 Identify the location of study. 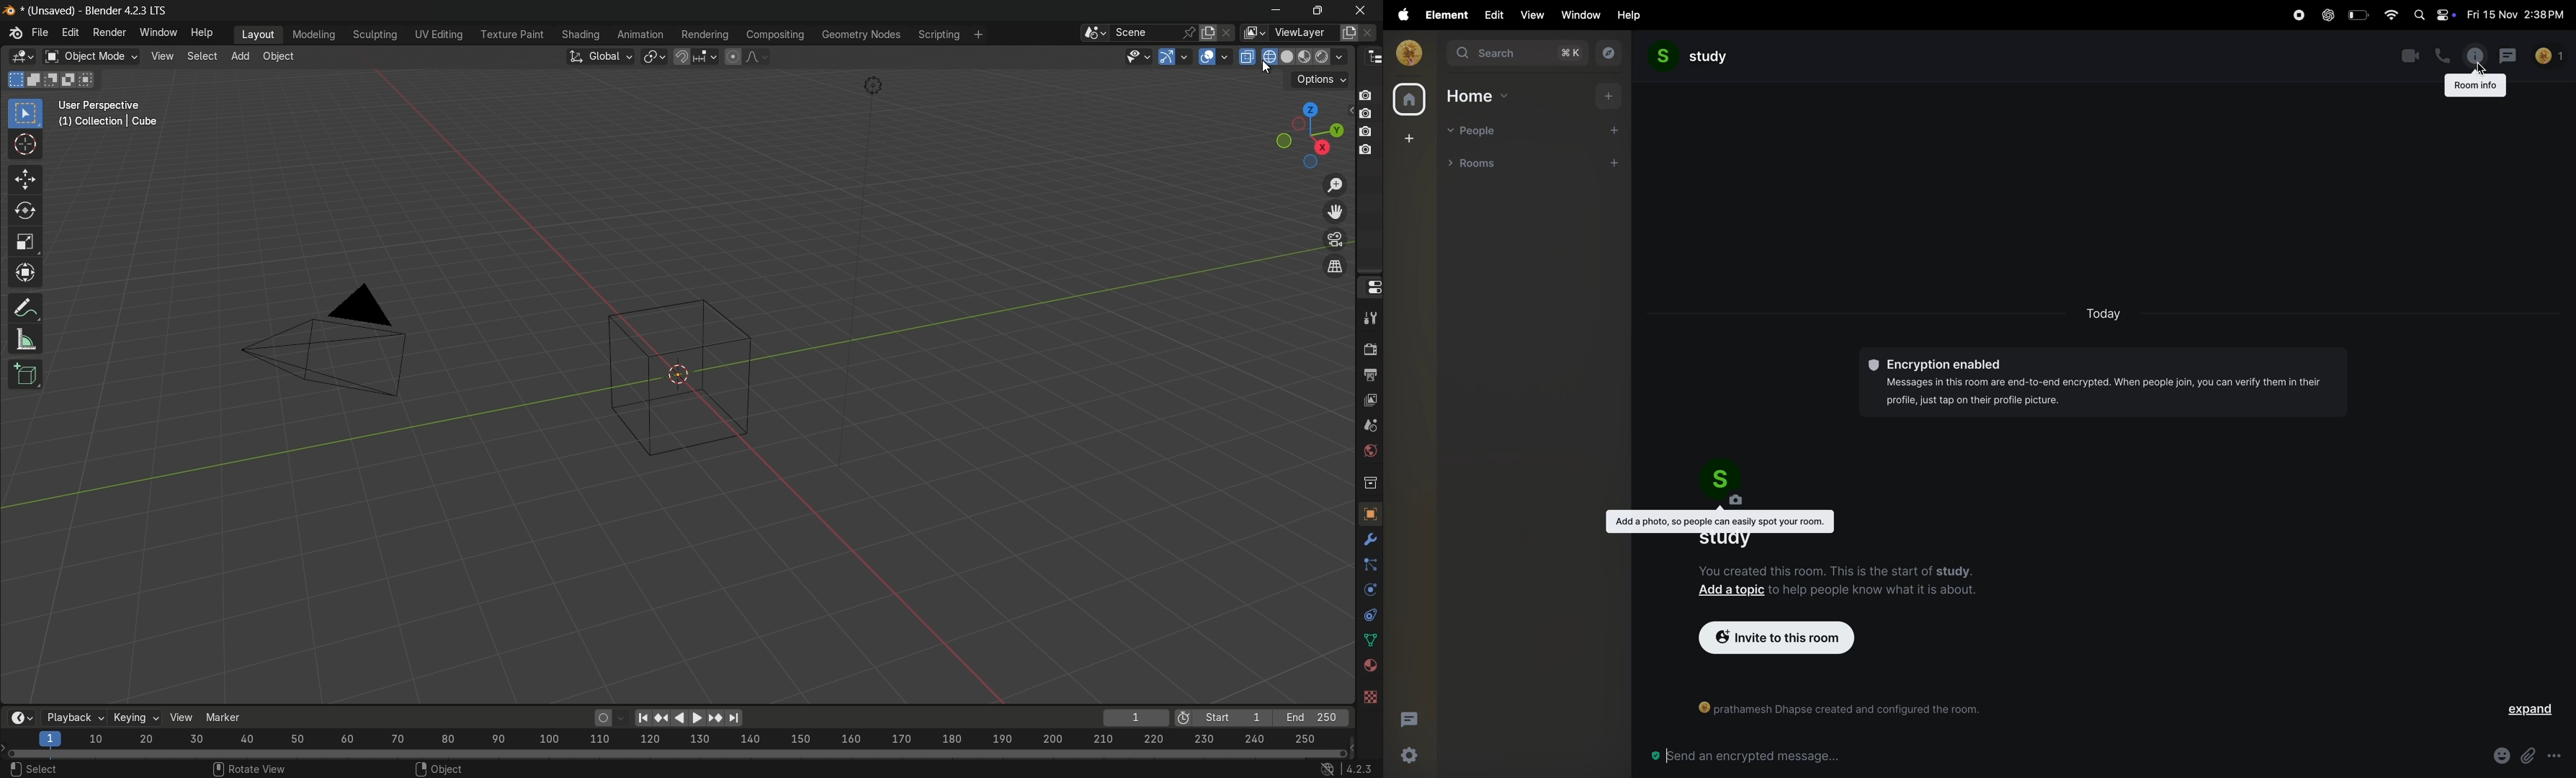
(1689, 58).